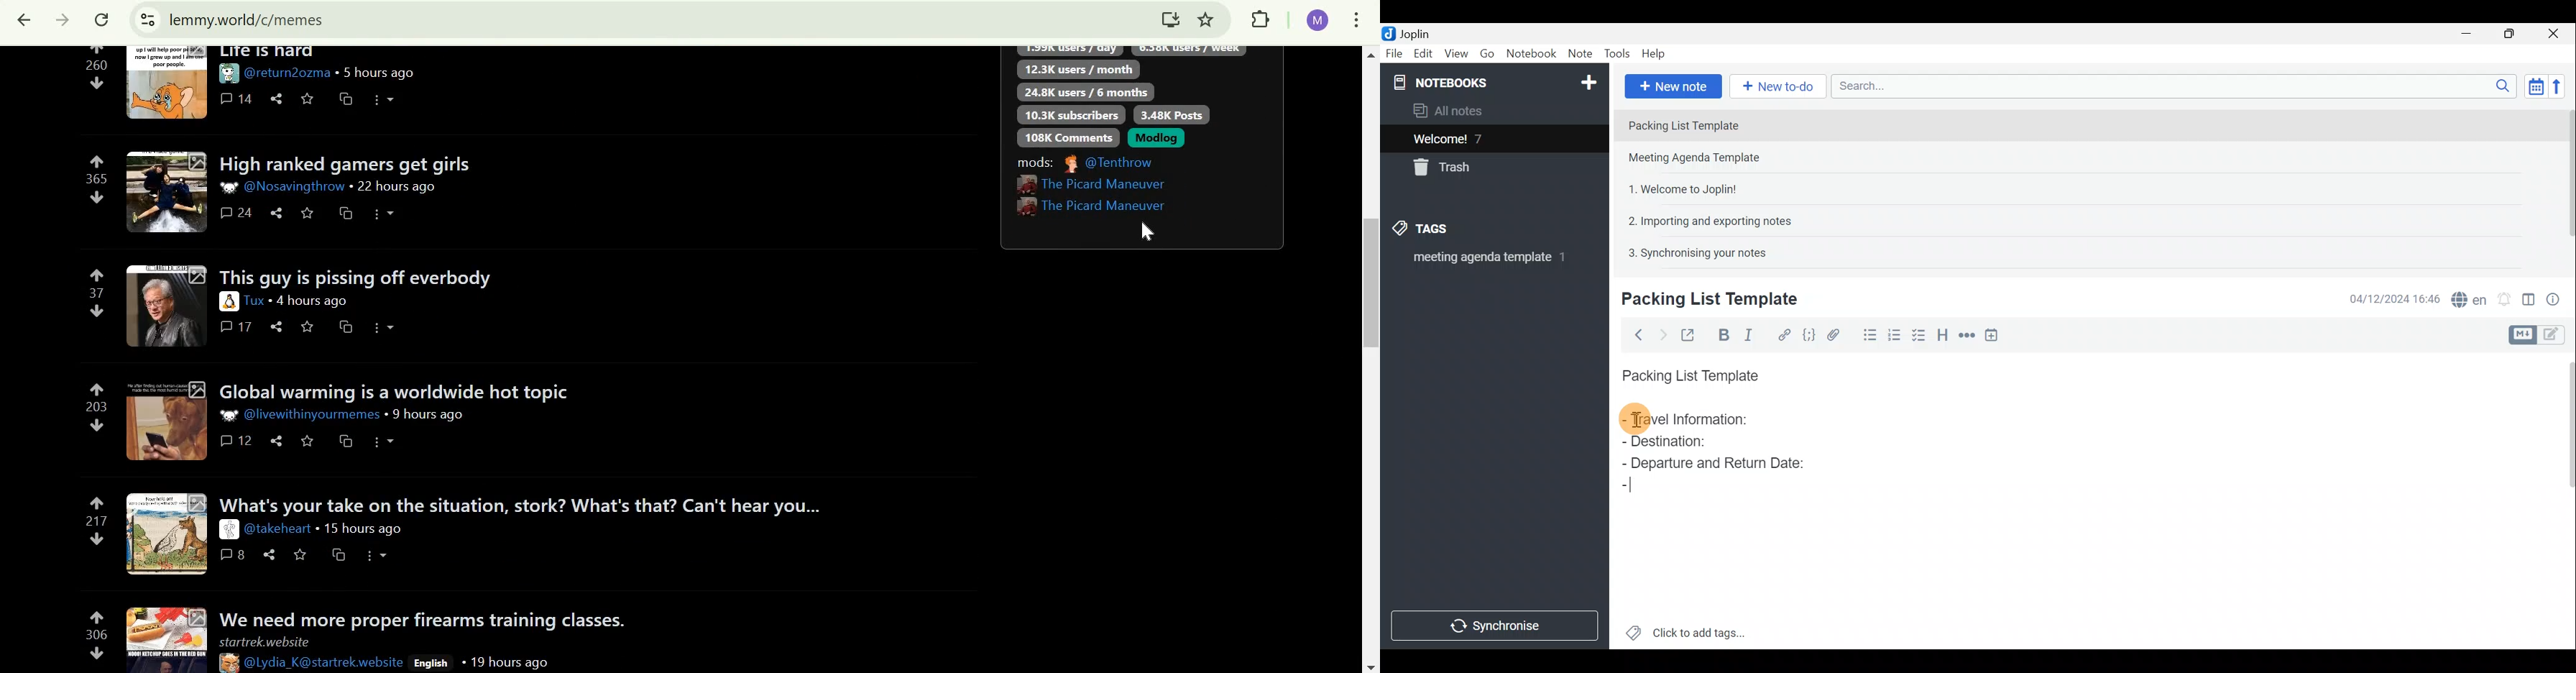 Image resolution: width=2576 pixels, height=700 pixels. What do you see at coordinates (2395, 298) in the screenshot?
I see `Date & time` at bounding box center [2395, 298].